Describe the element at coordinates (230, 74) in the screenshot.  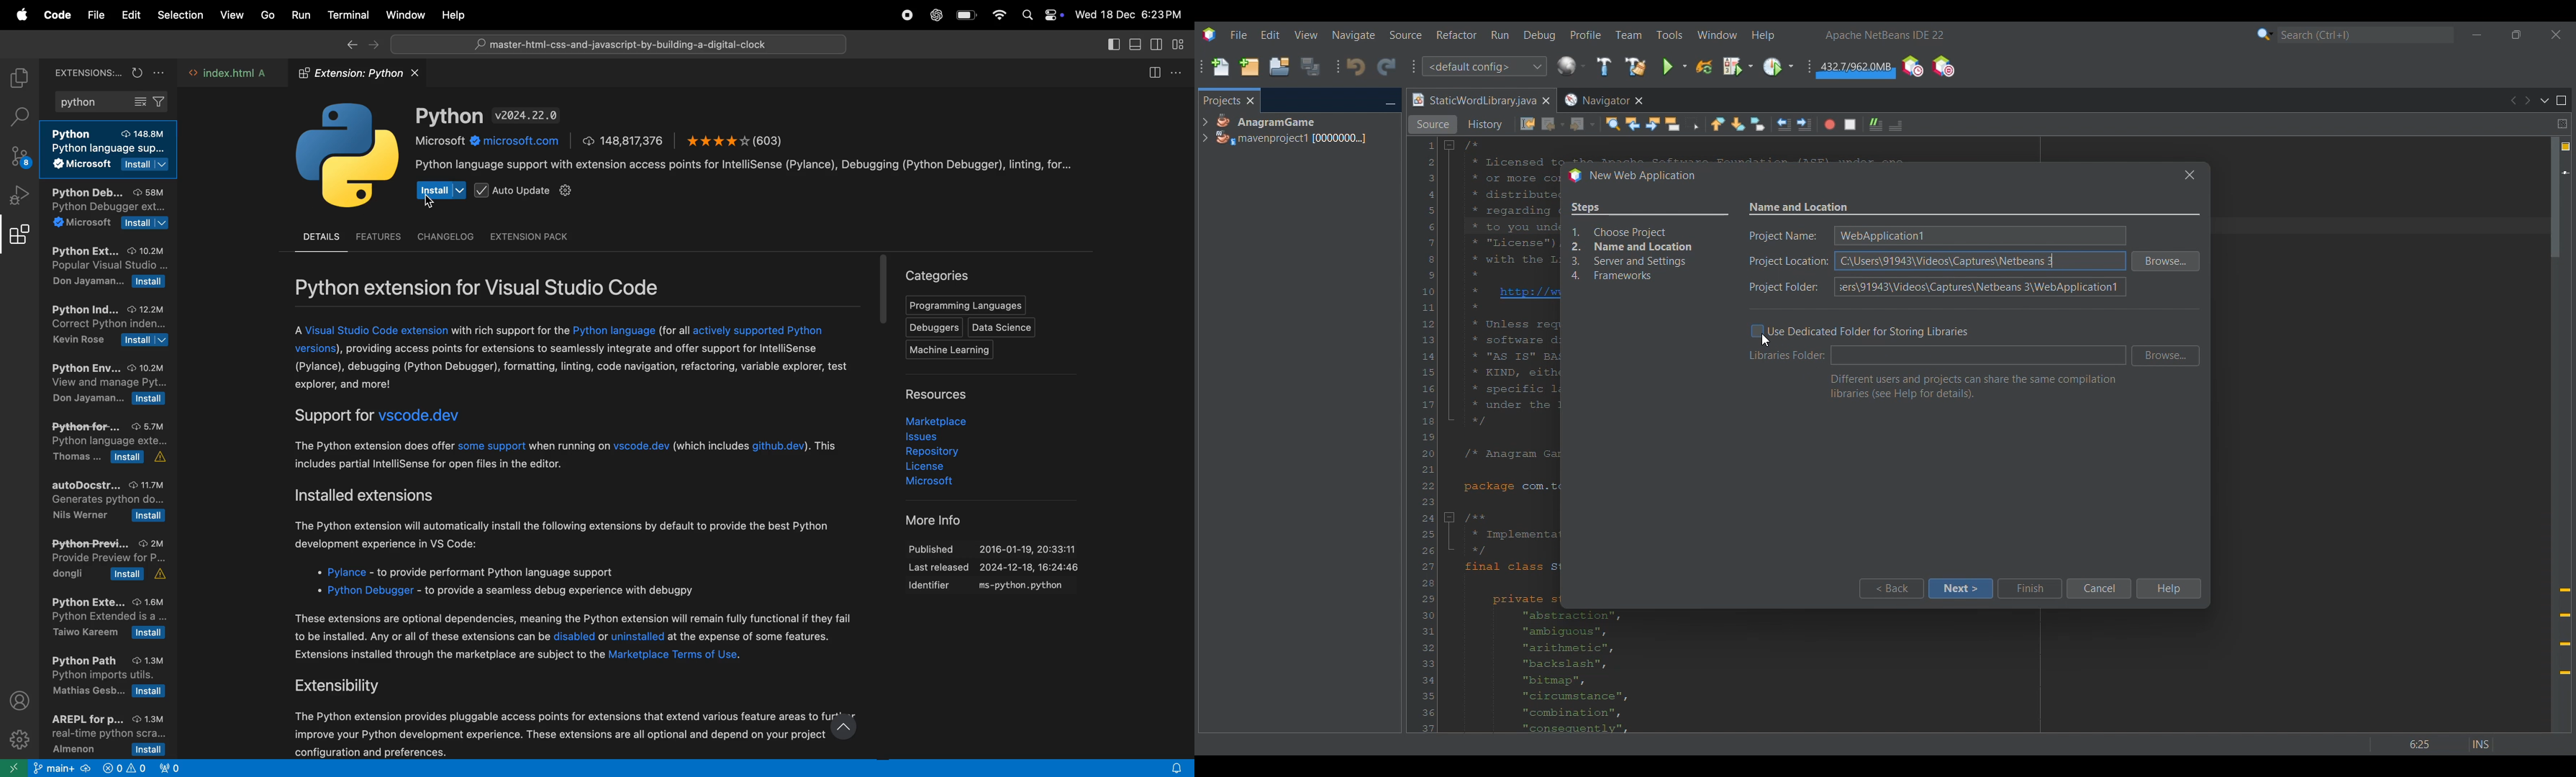
I see `index.hyml` at that location.